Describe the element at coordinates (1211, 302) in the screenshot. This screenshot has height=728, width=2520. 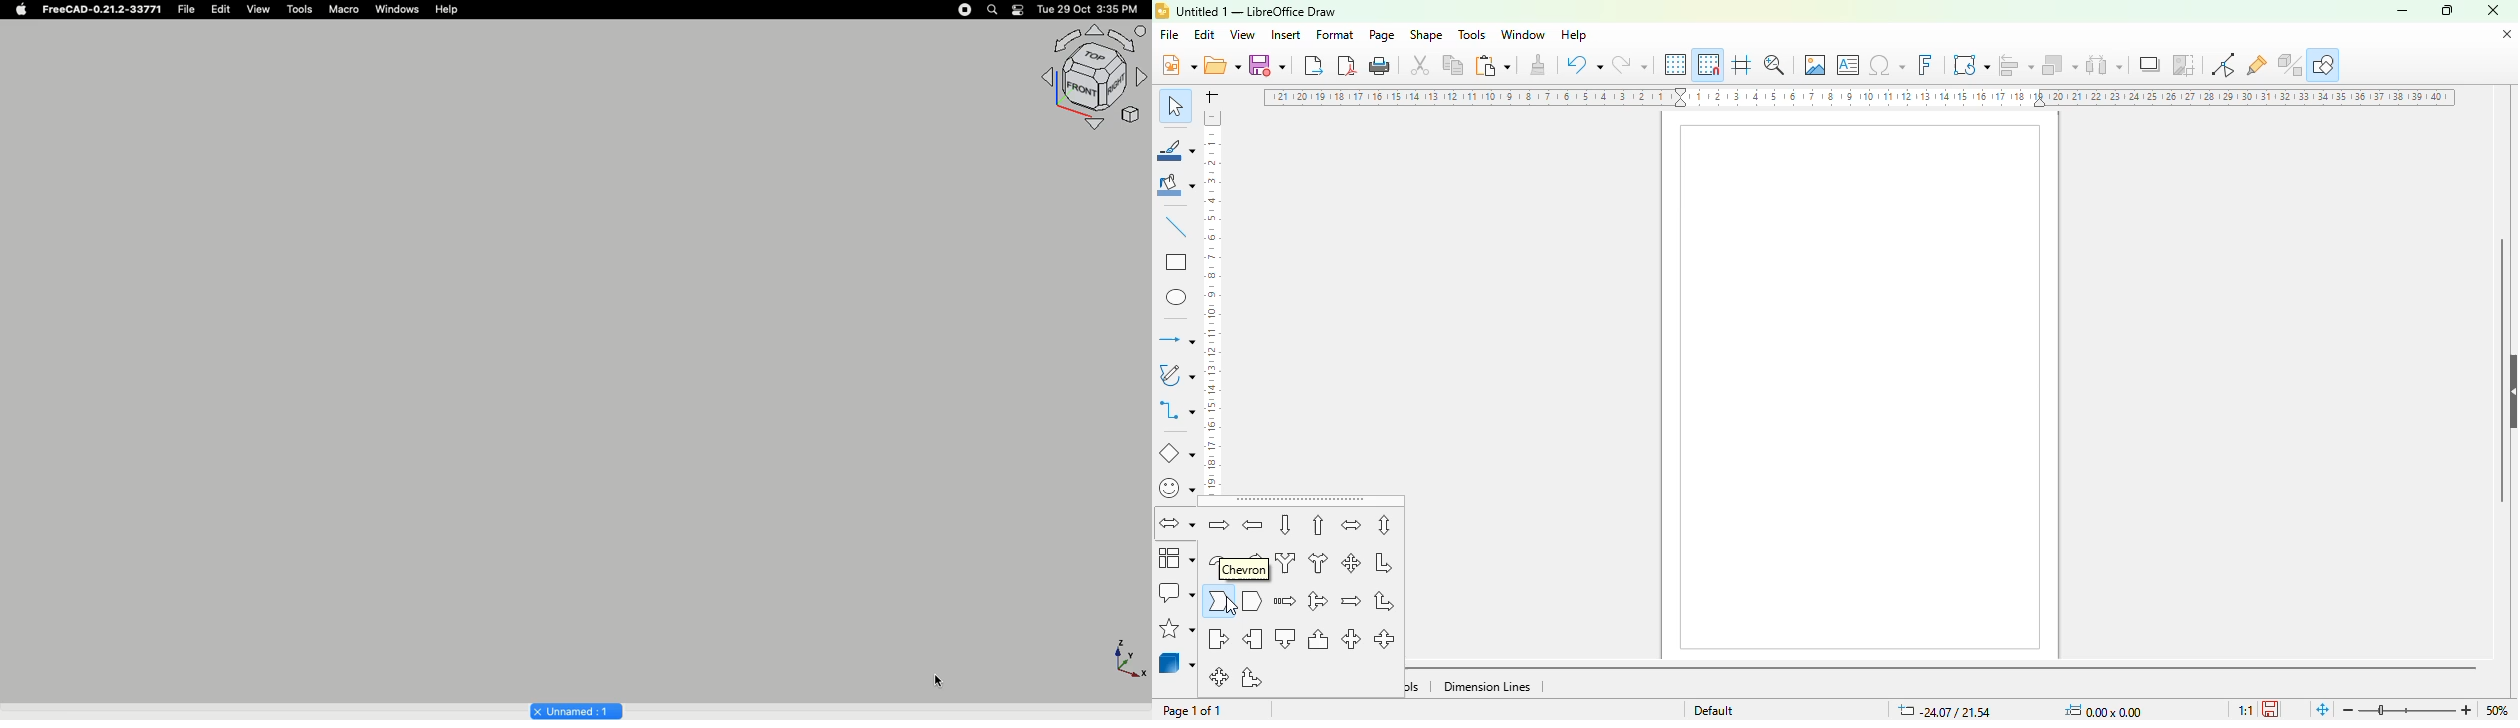
I see `ruler` at that location.